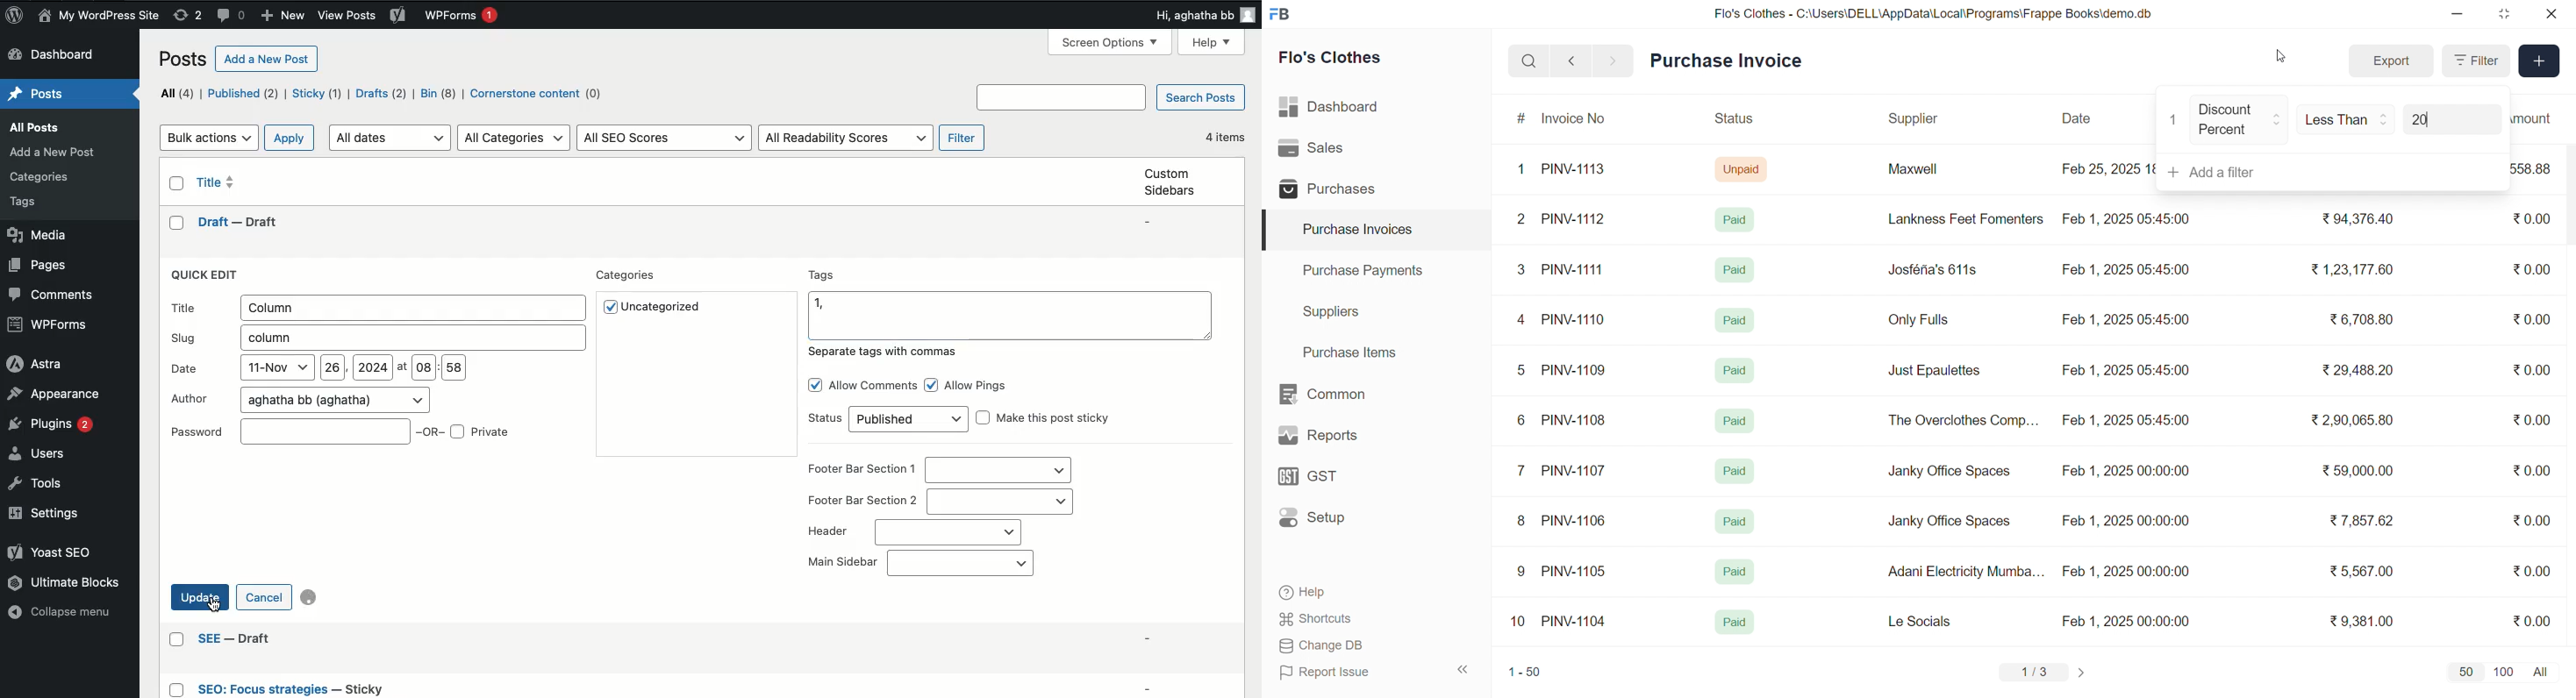  Describe the element at coordinates (2354, 370) in the screenshot. I see `₹29,488.20` at that location.